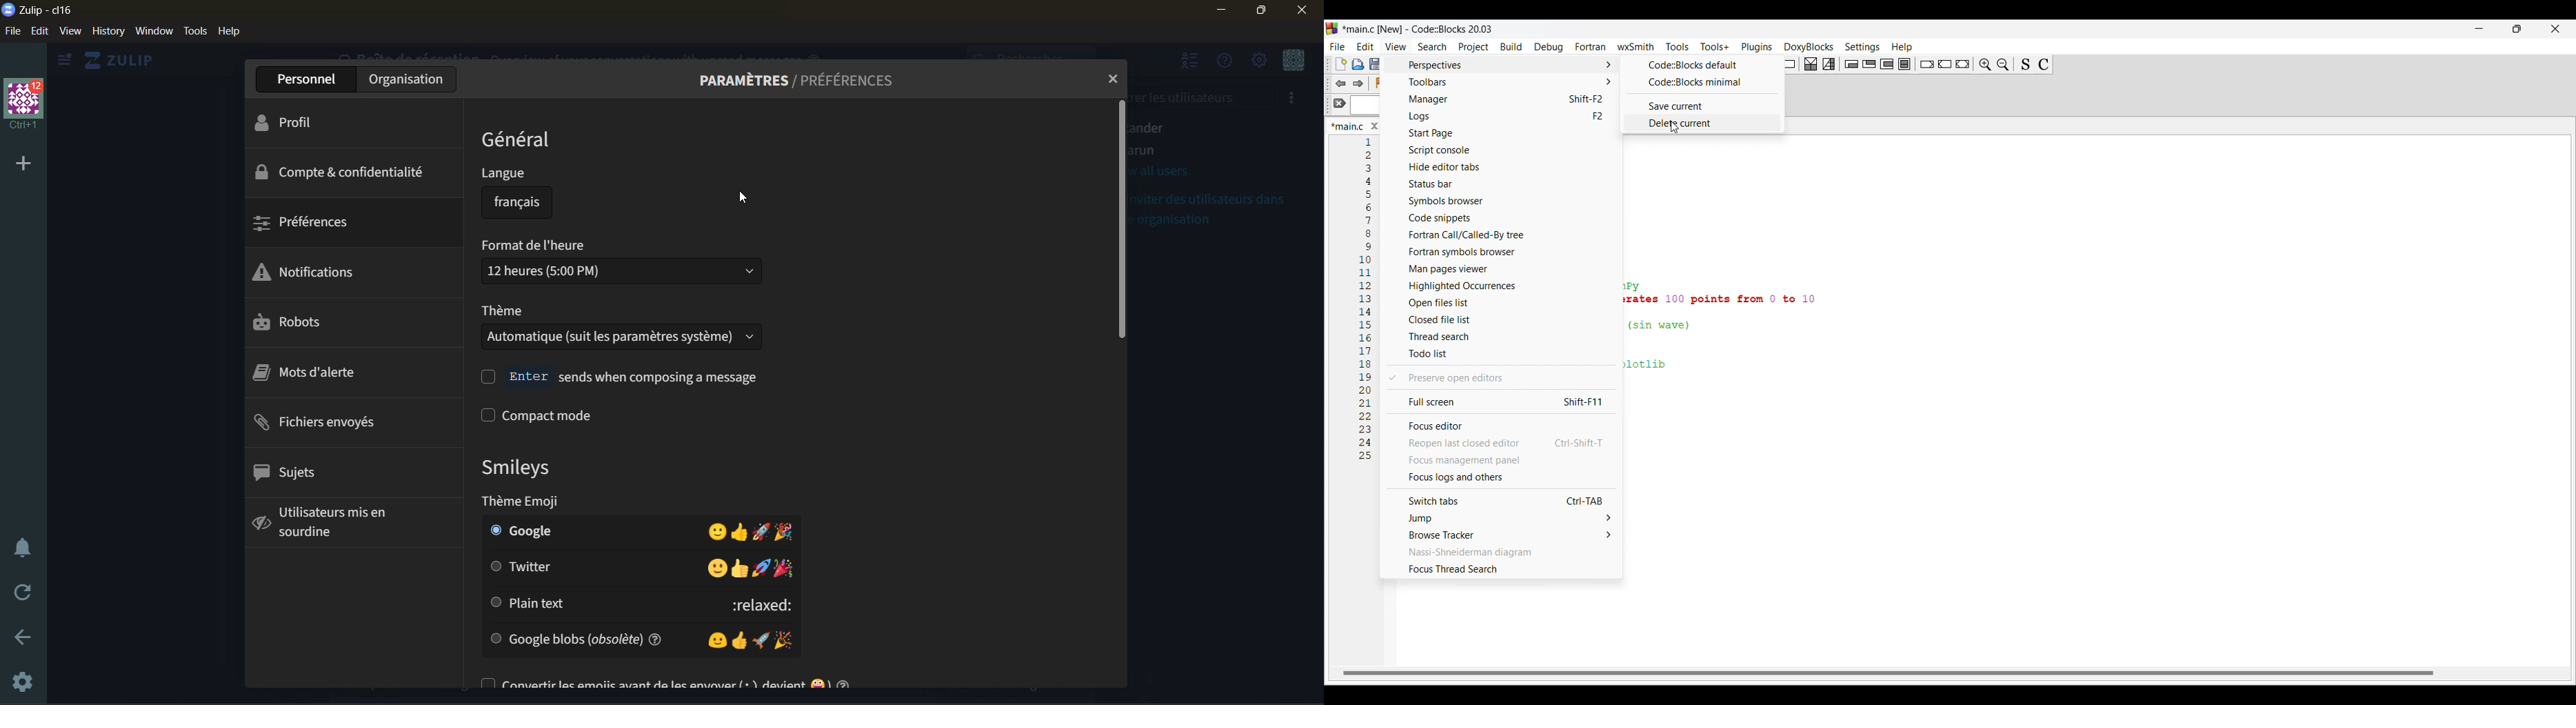  I want to click on go back, so click(27, 638).